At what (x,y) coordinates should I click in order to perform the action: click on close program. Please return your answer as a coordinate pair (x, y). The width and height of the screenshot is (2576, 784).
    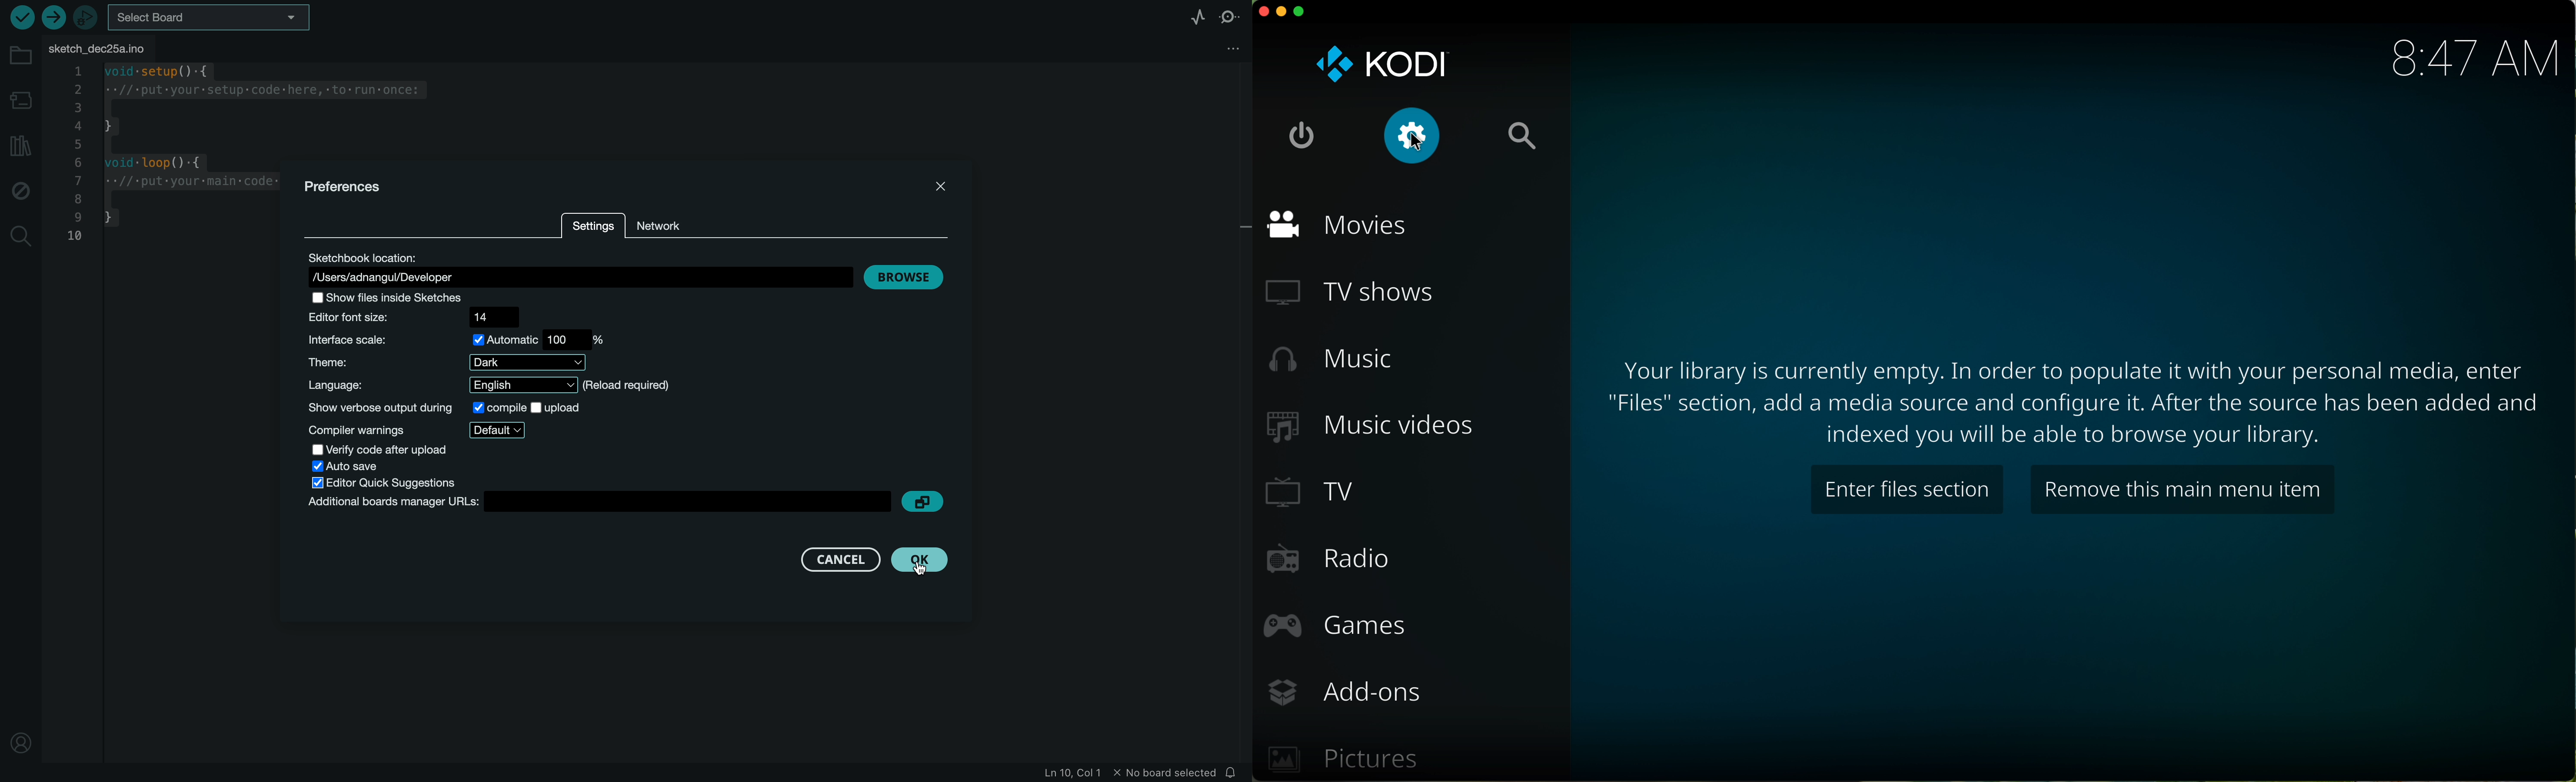
    Looking at the image, I should click on (1262, 12).